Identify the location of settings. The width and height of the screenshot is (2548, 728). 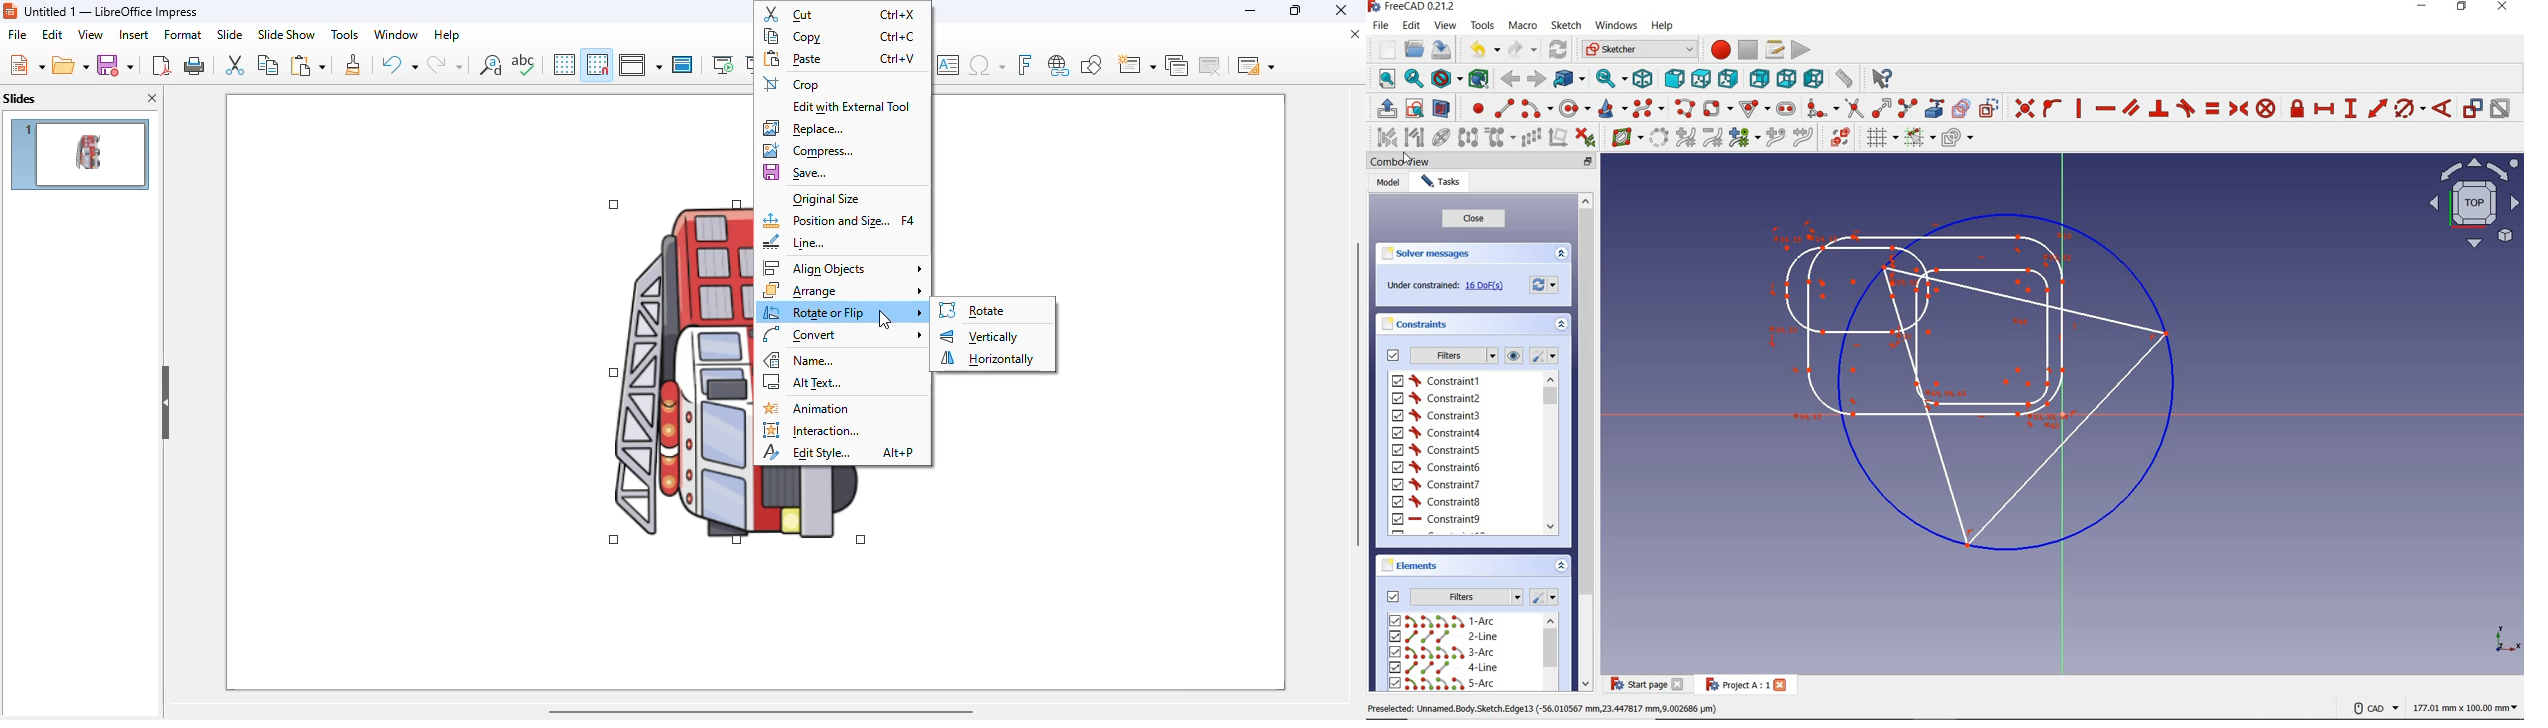
(1548, 357).